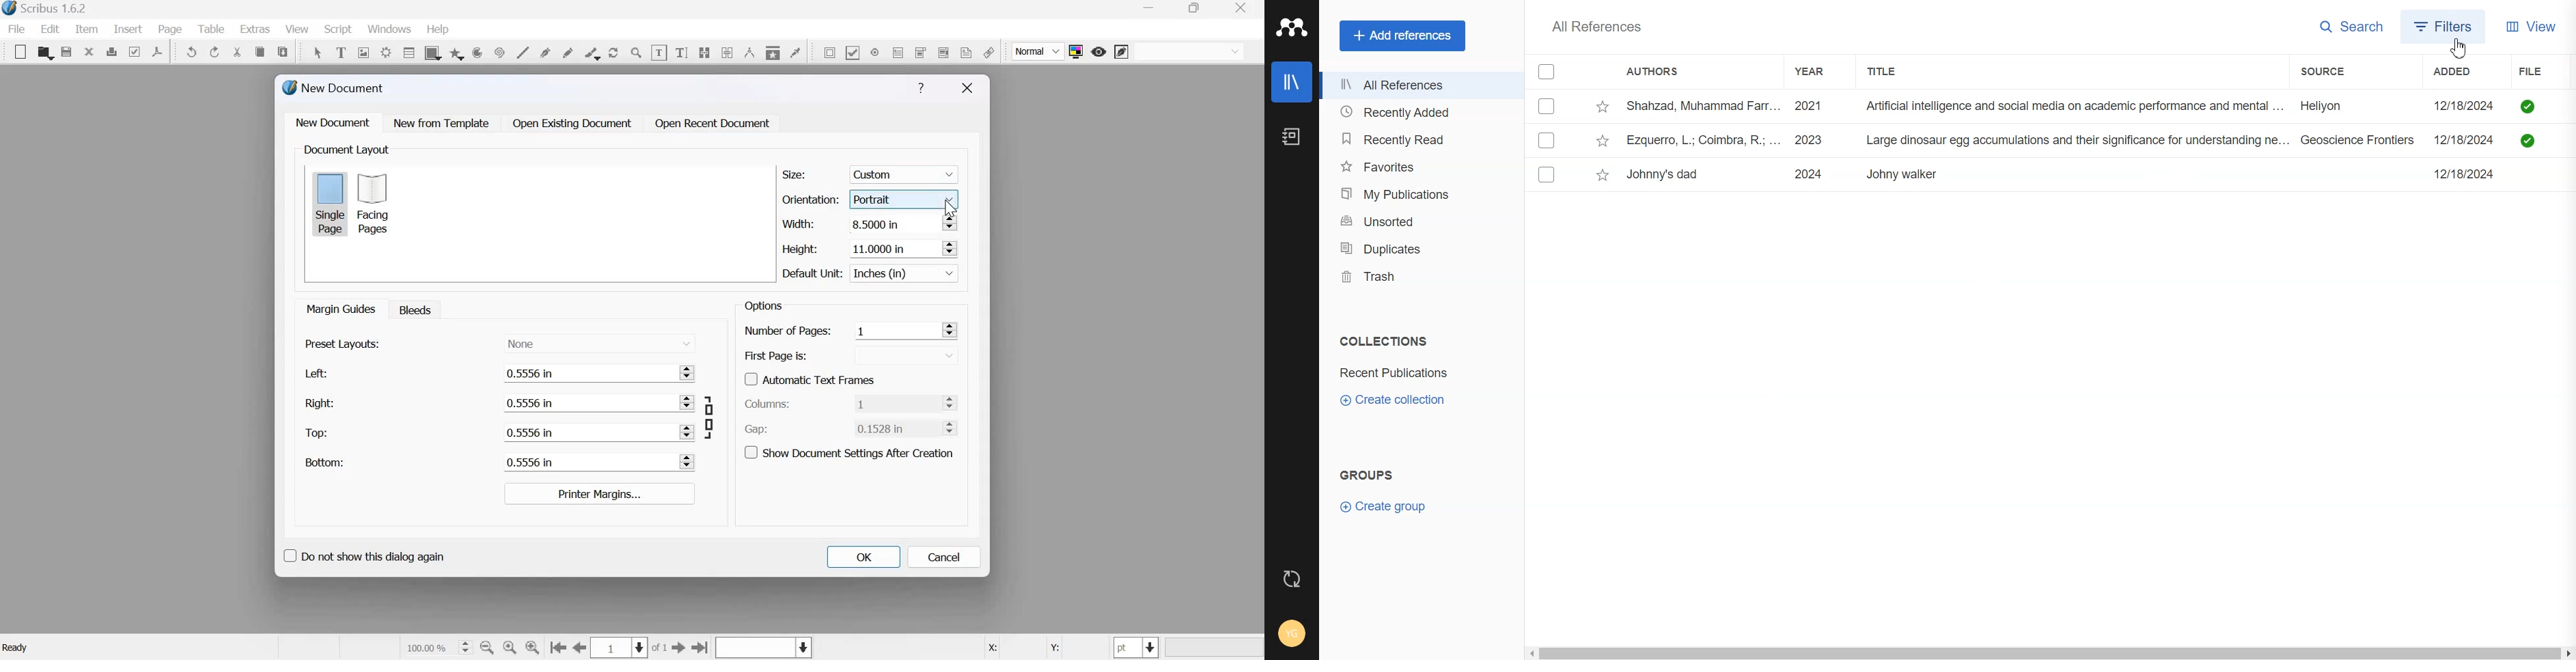 The image size is (2576, 672). Describe the element at coordinates (128, 28) in the screenshot. I see `insert` at that location.